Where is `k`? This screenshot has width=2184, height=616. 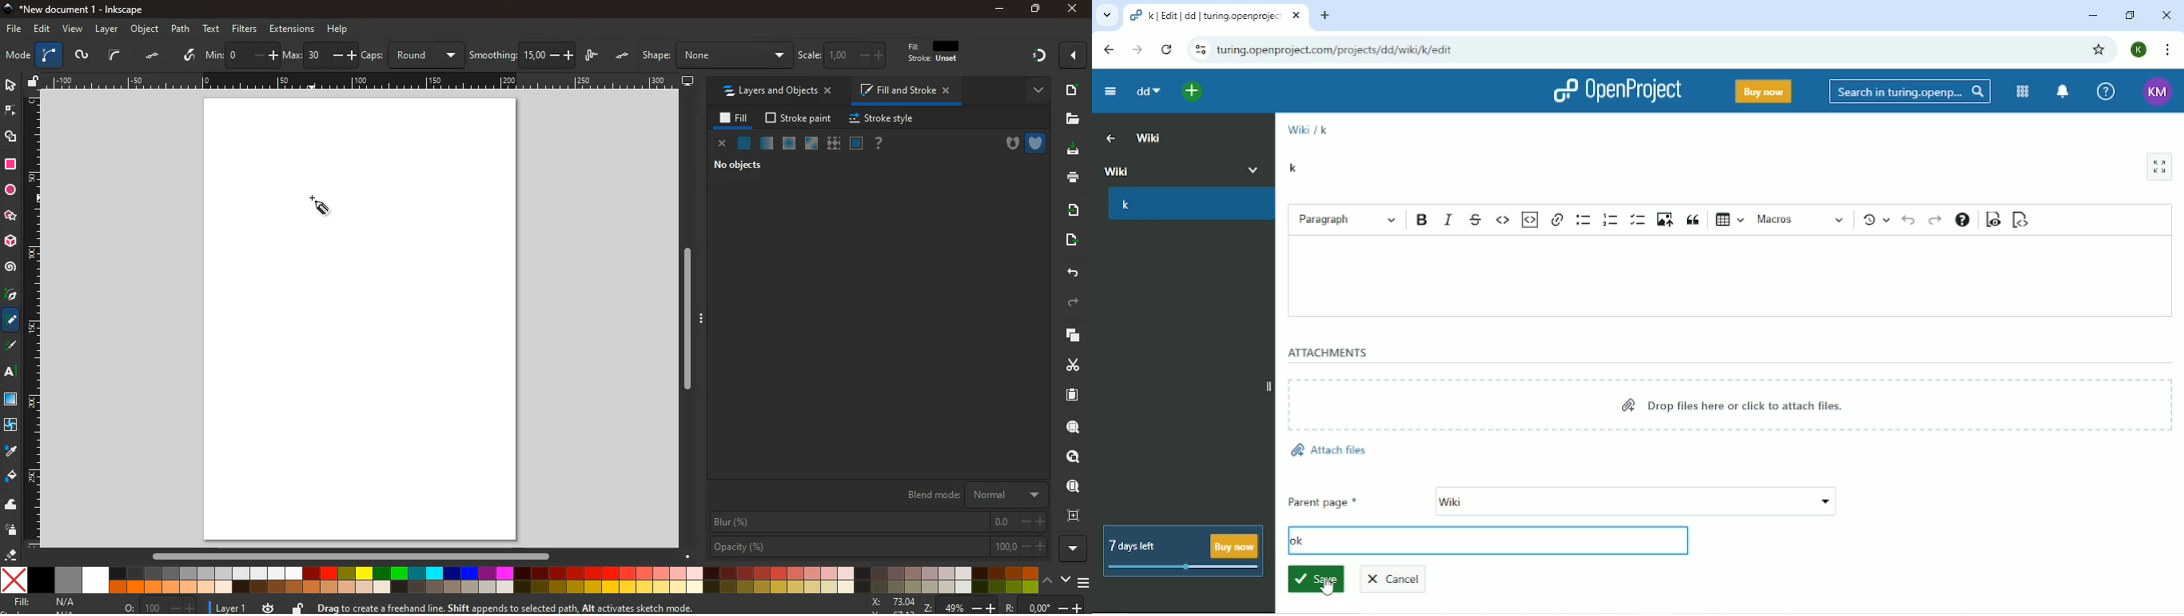 k is located at coordinates (1295, 167).